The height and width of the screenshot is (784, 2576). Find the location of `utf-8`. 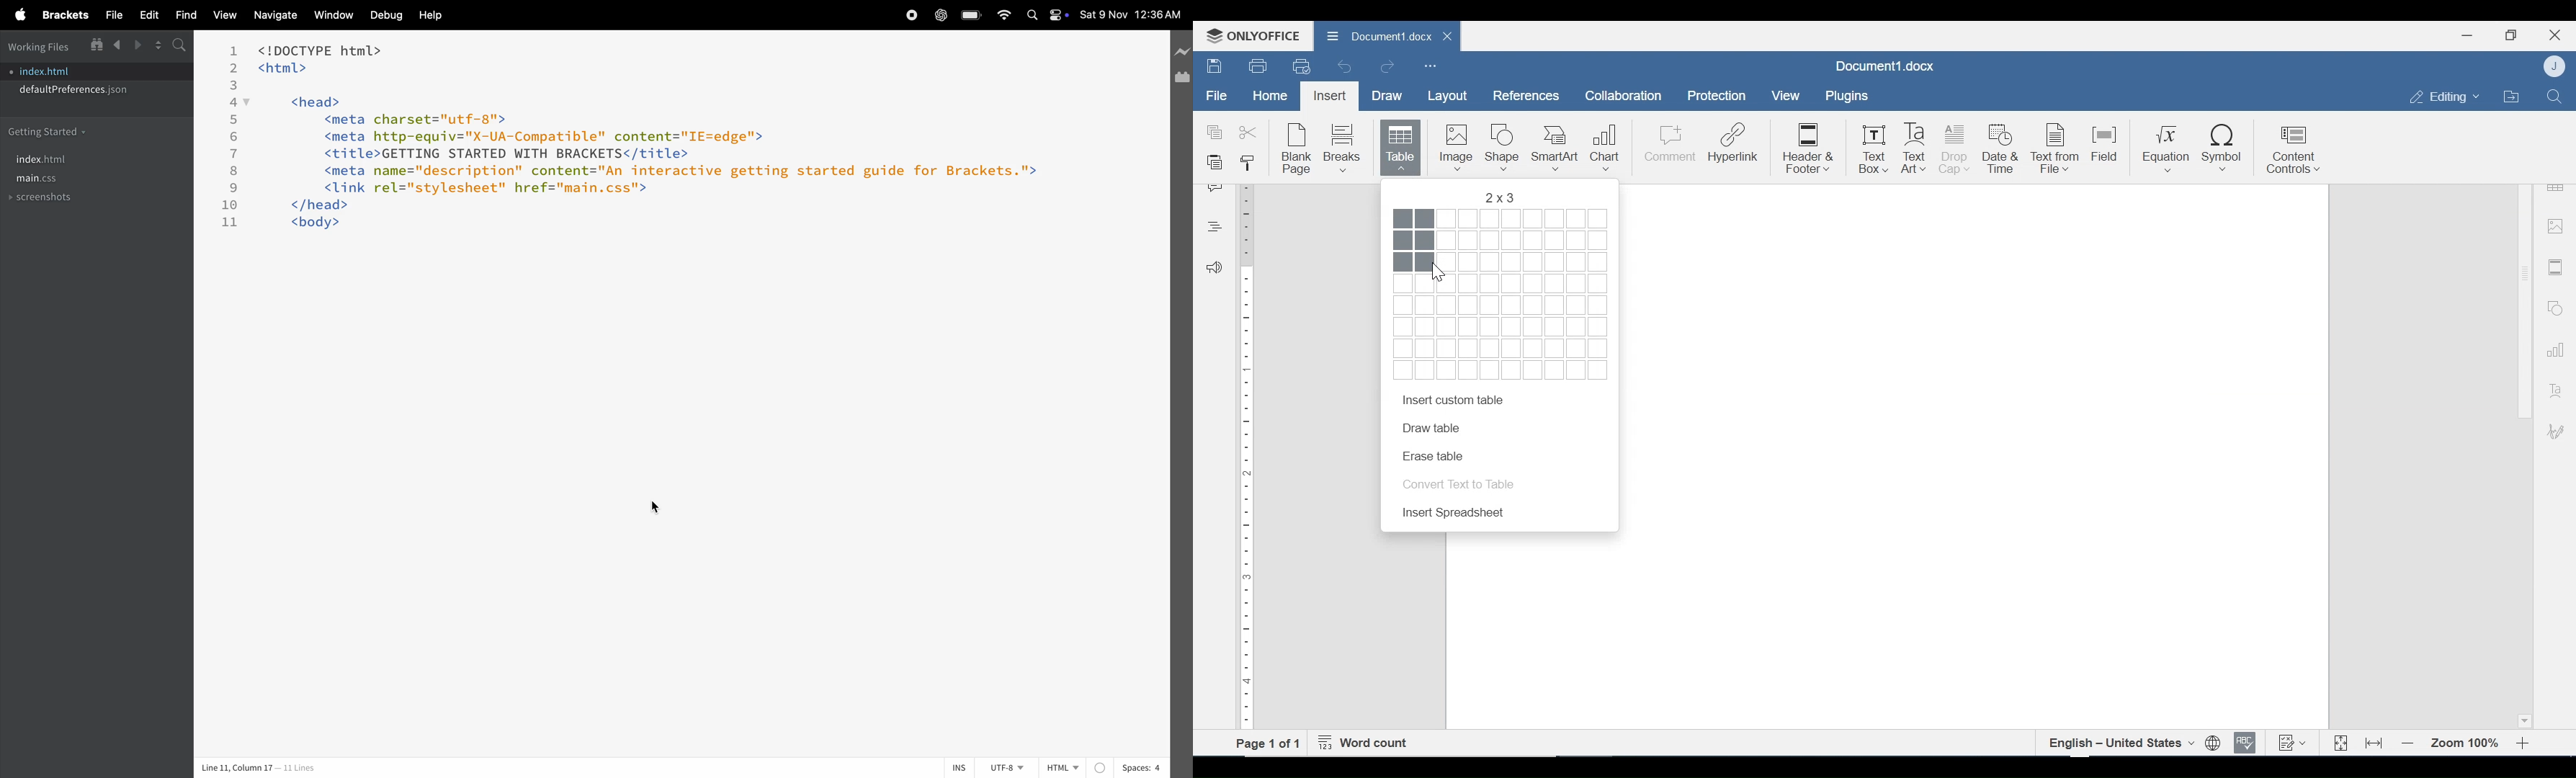

utf-8 is located at coordinates (1004, 768).